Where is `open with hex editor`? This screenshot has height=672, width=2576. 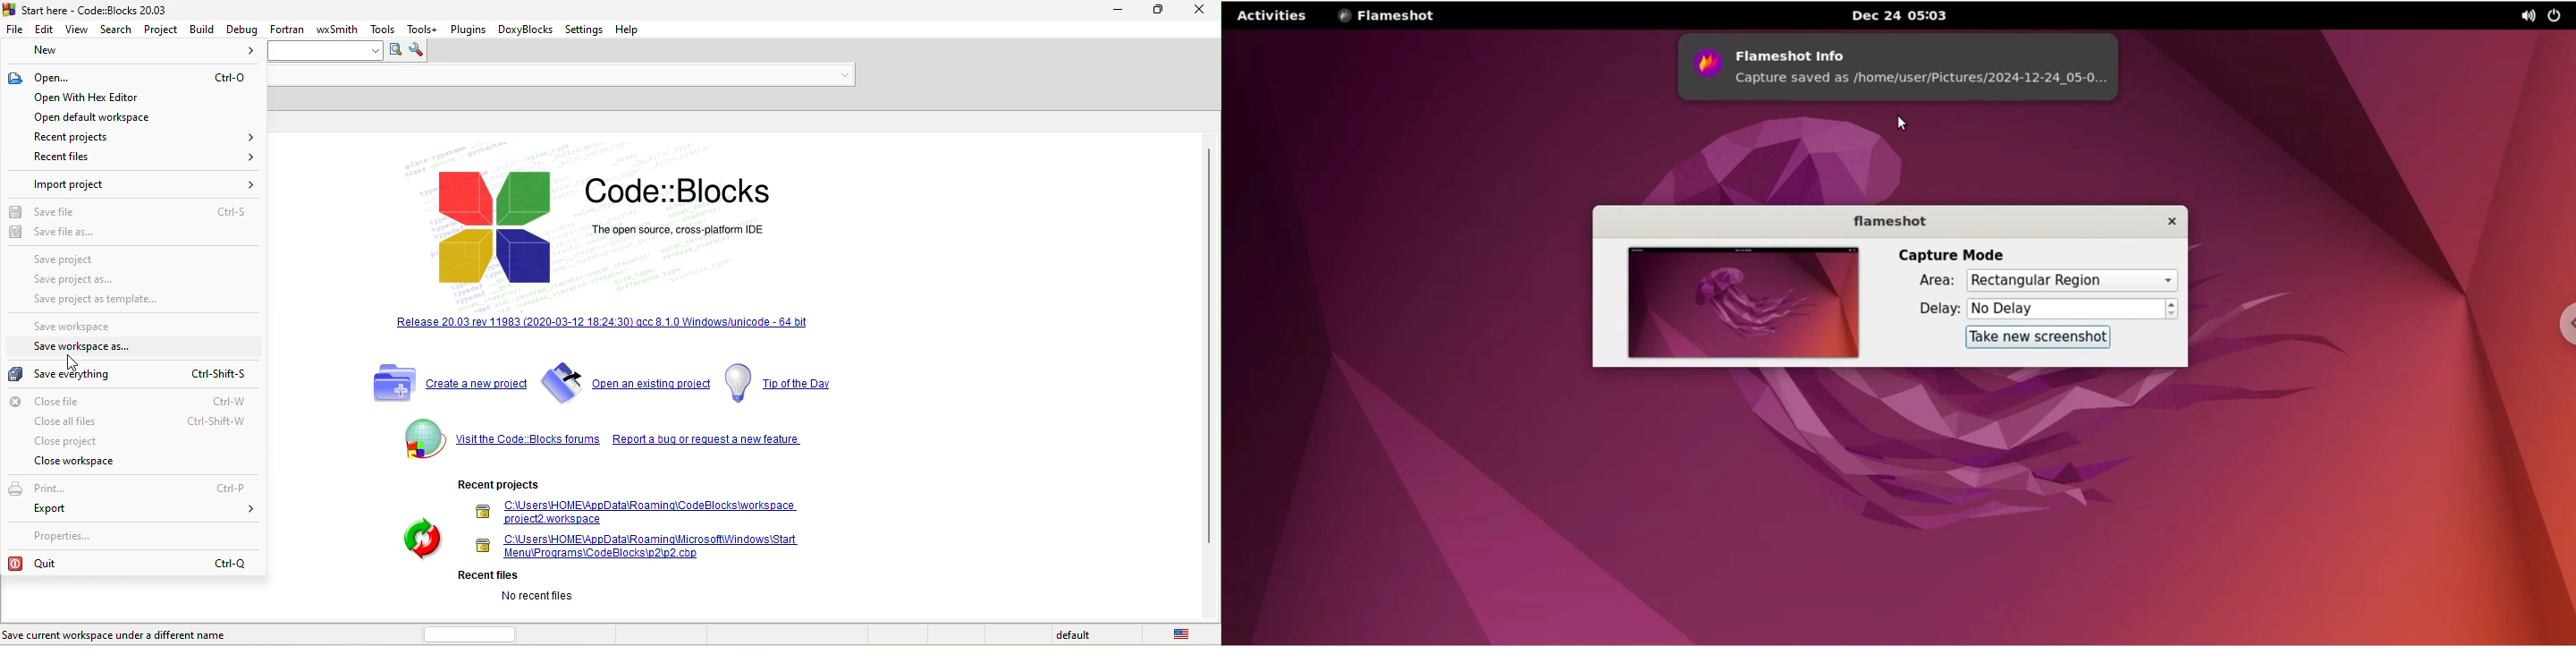 open with hex editor is located at coordinates (120, 97).